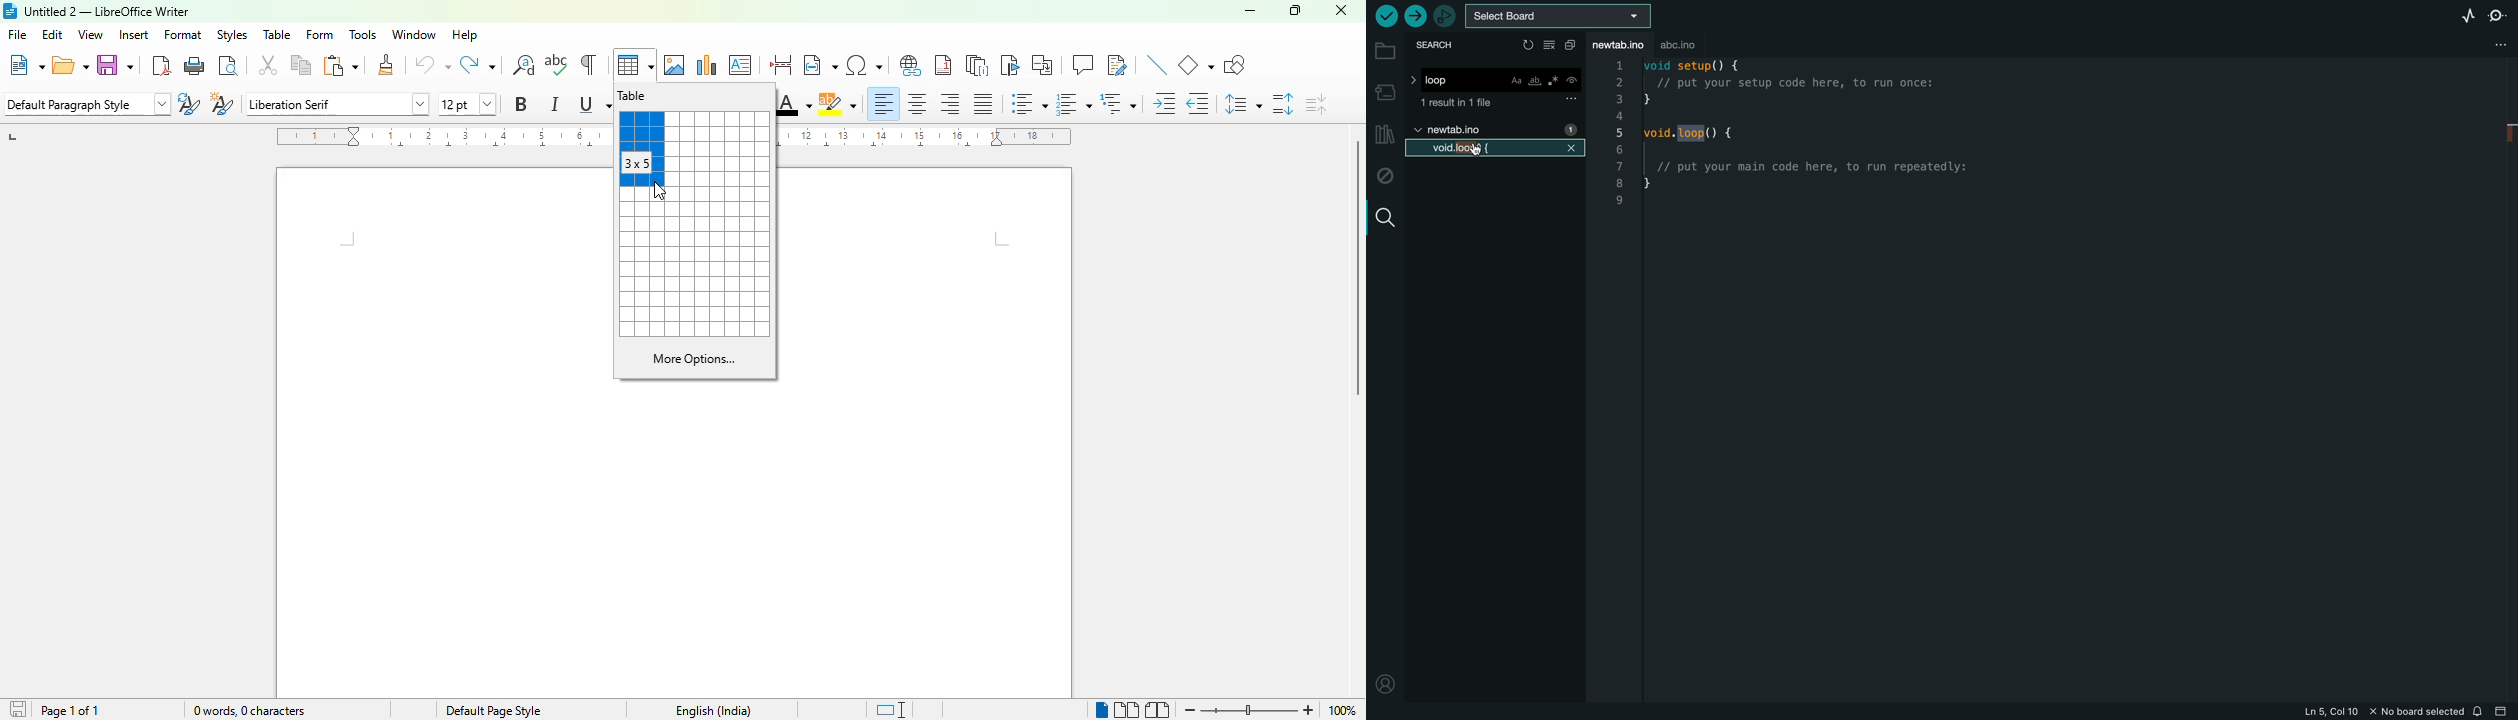  What do you see at coordinates (522, 104) in the screenshot?
I see `bold` at bounding box center [522, 104].